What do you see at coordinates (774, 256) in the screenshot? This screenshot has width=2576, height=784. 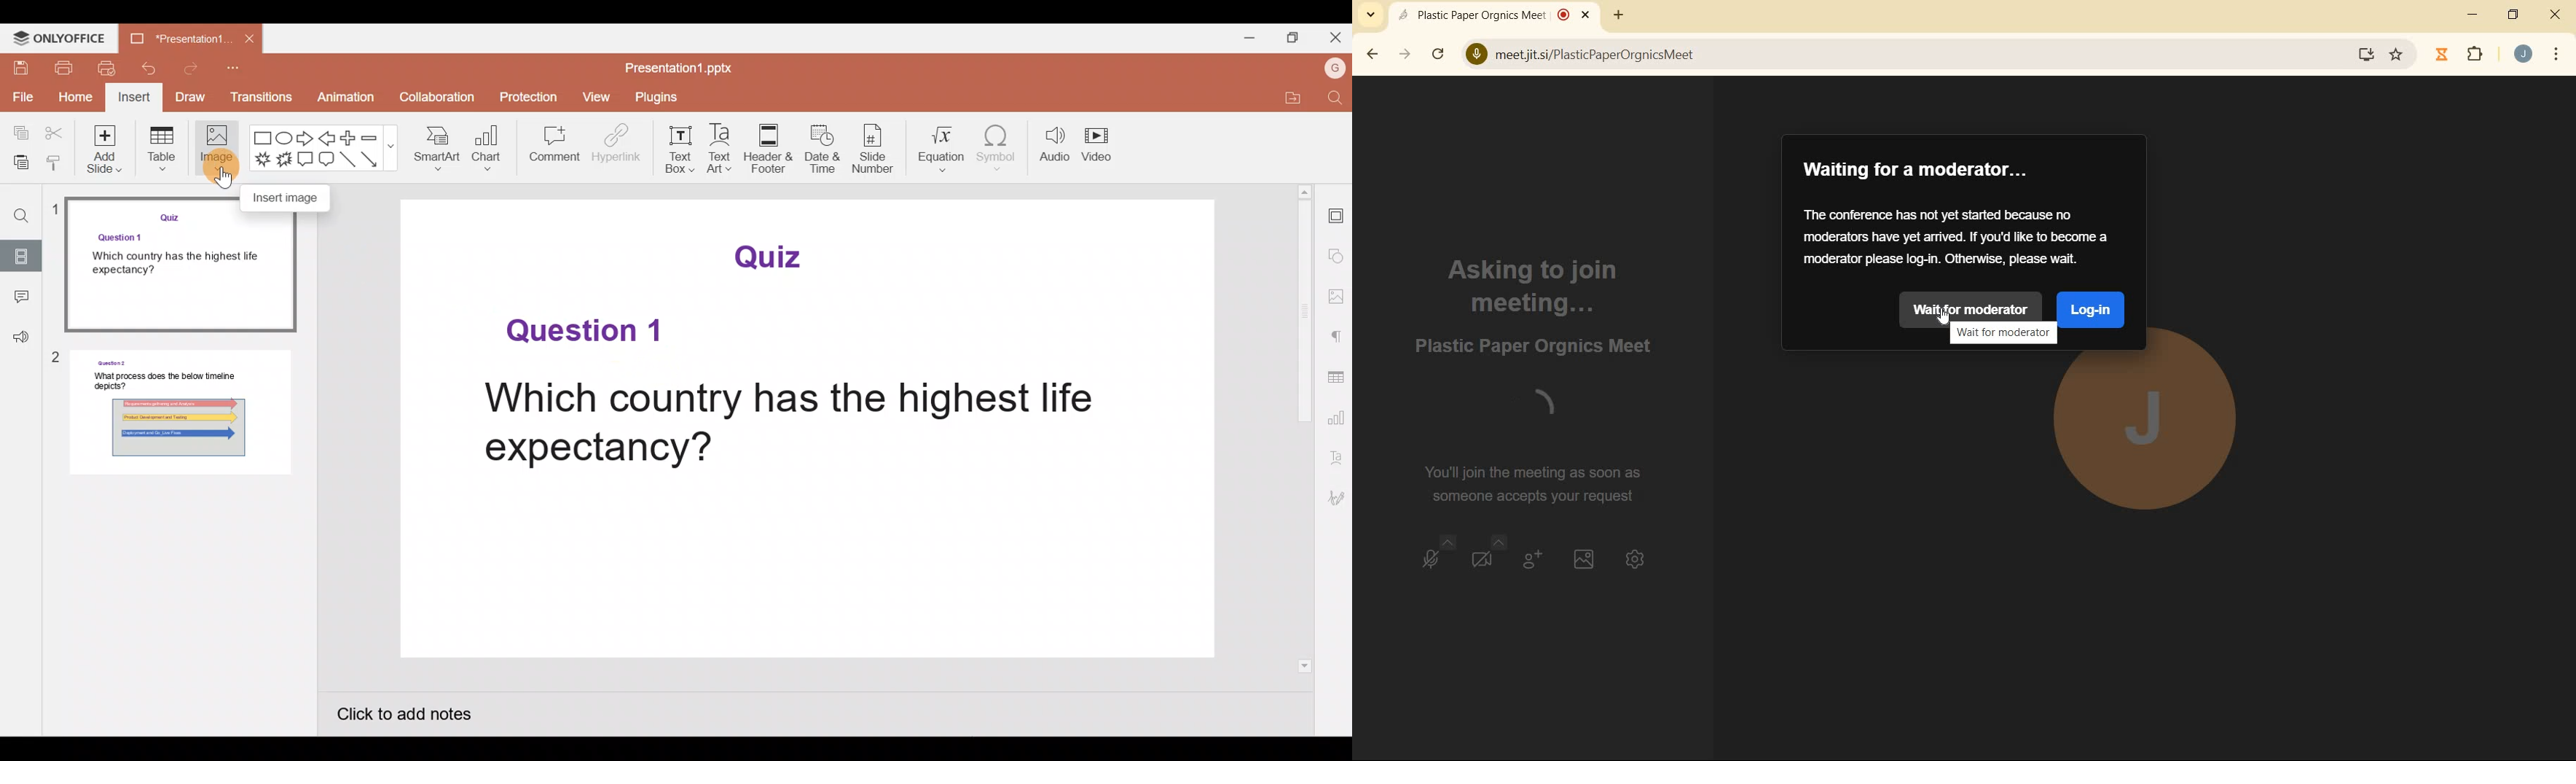 I see `Quiz` at bounding box center [774, 256].